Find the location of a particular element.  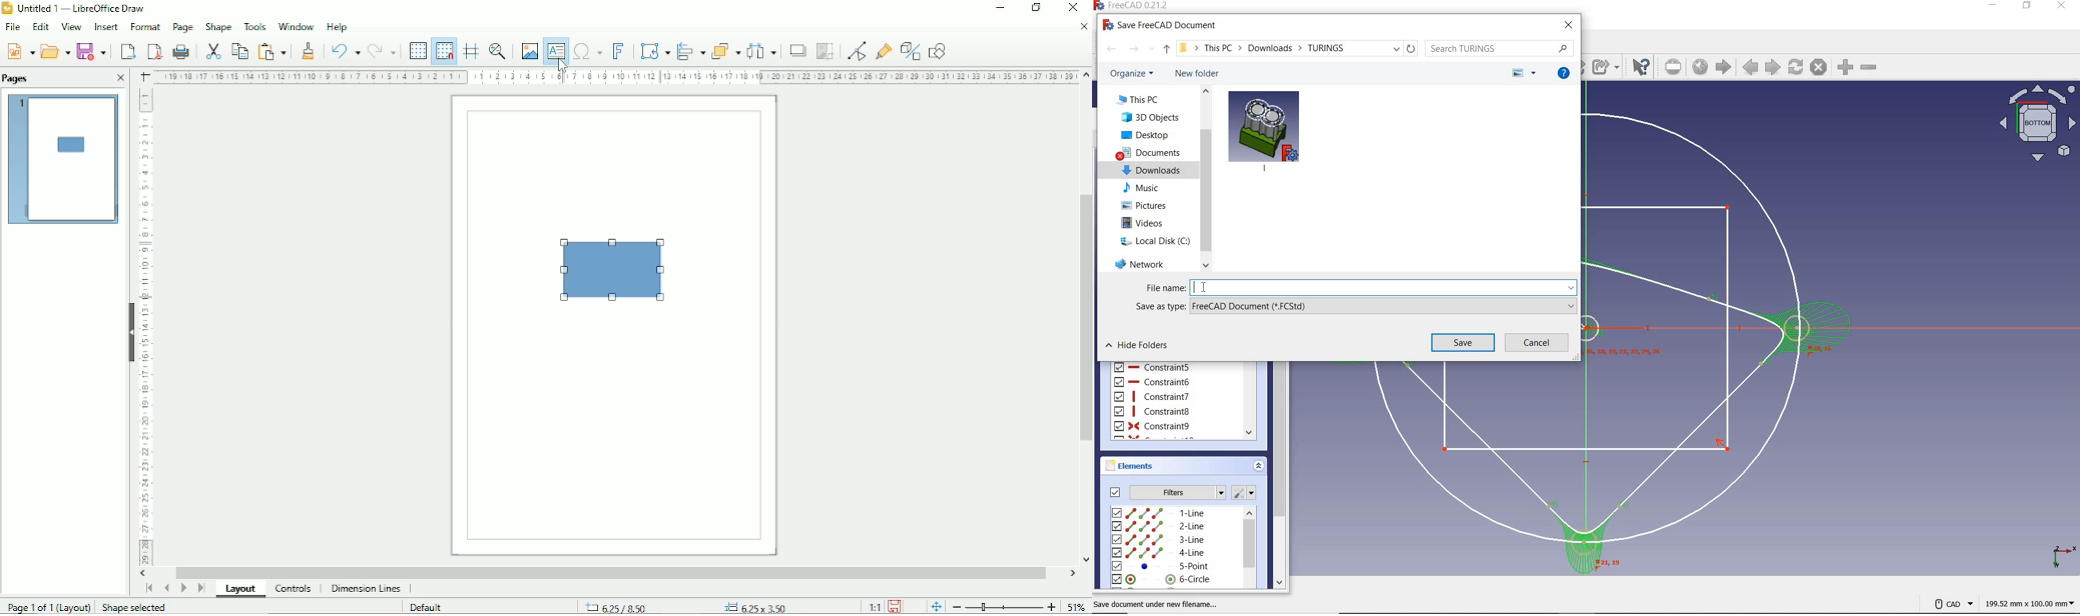

organize is located at coordinates (1133, 74).